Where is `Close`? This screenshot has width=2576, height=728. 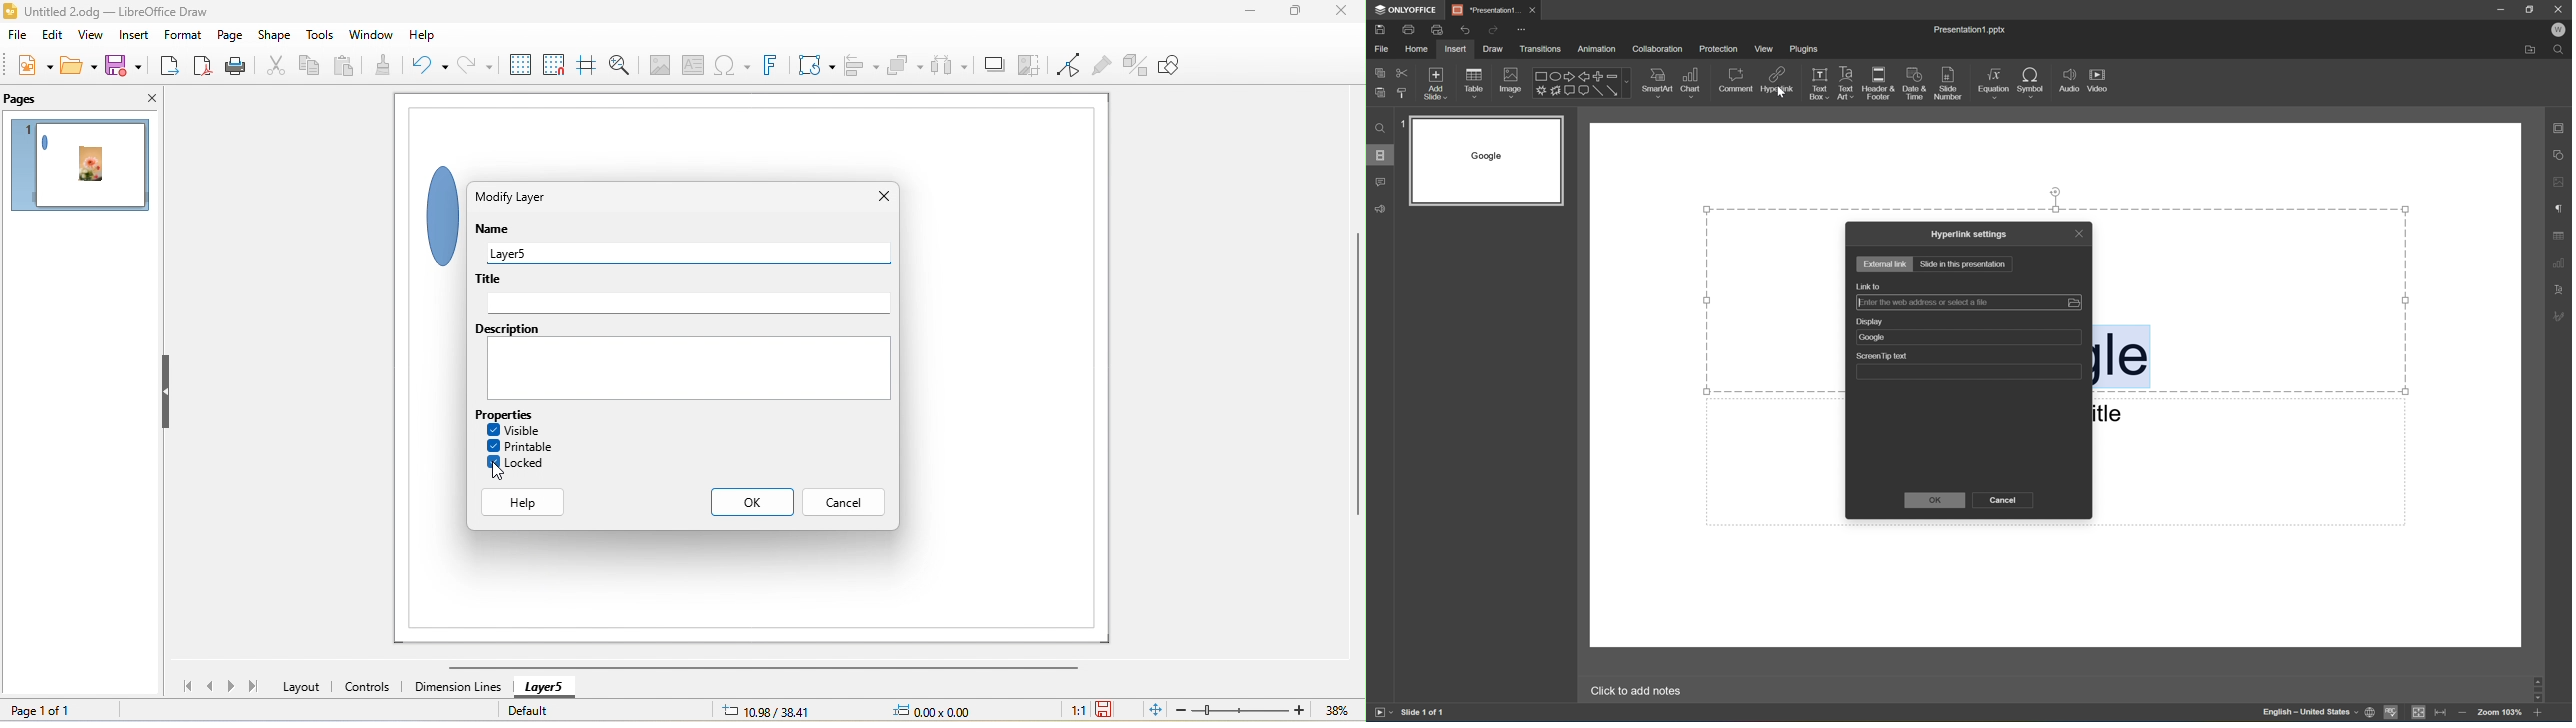 Close is located at coordinates (1535, 10).